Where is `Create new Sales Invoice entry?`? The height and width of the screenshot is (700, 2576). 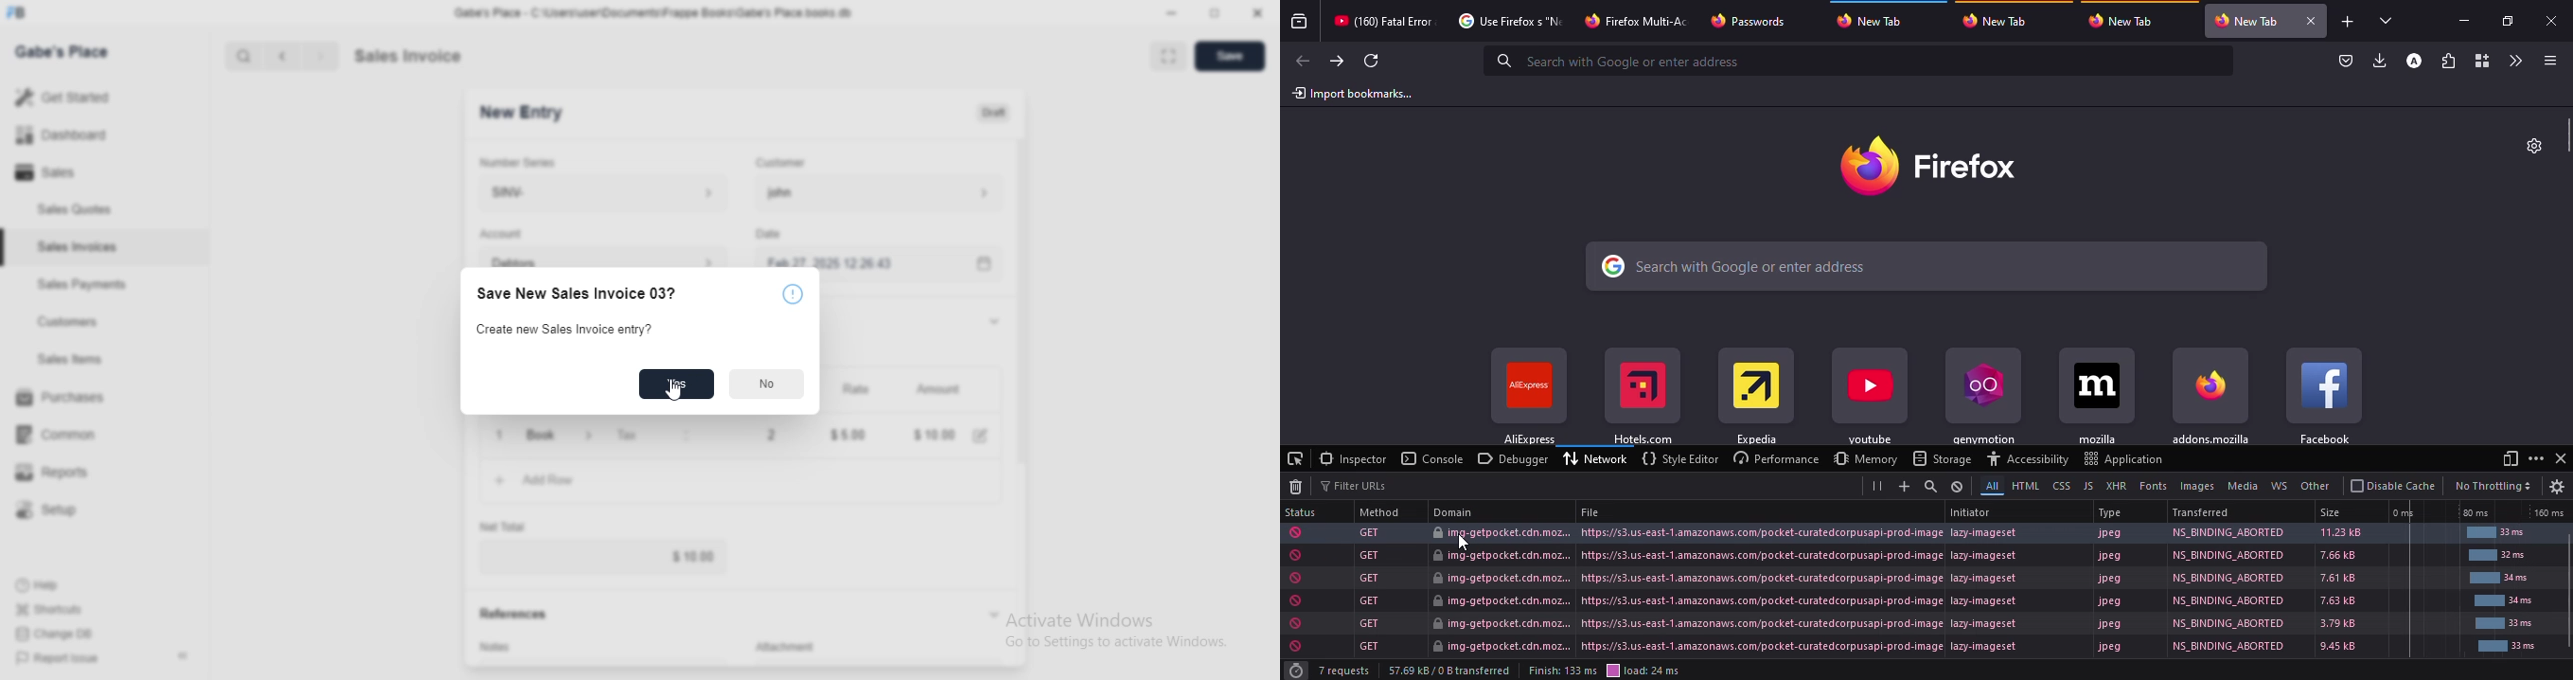 Create new Sales Invoice entry? is located at coordinates (560, 329).